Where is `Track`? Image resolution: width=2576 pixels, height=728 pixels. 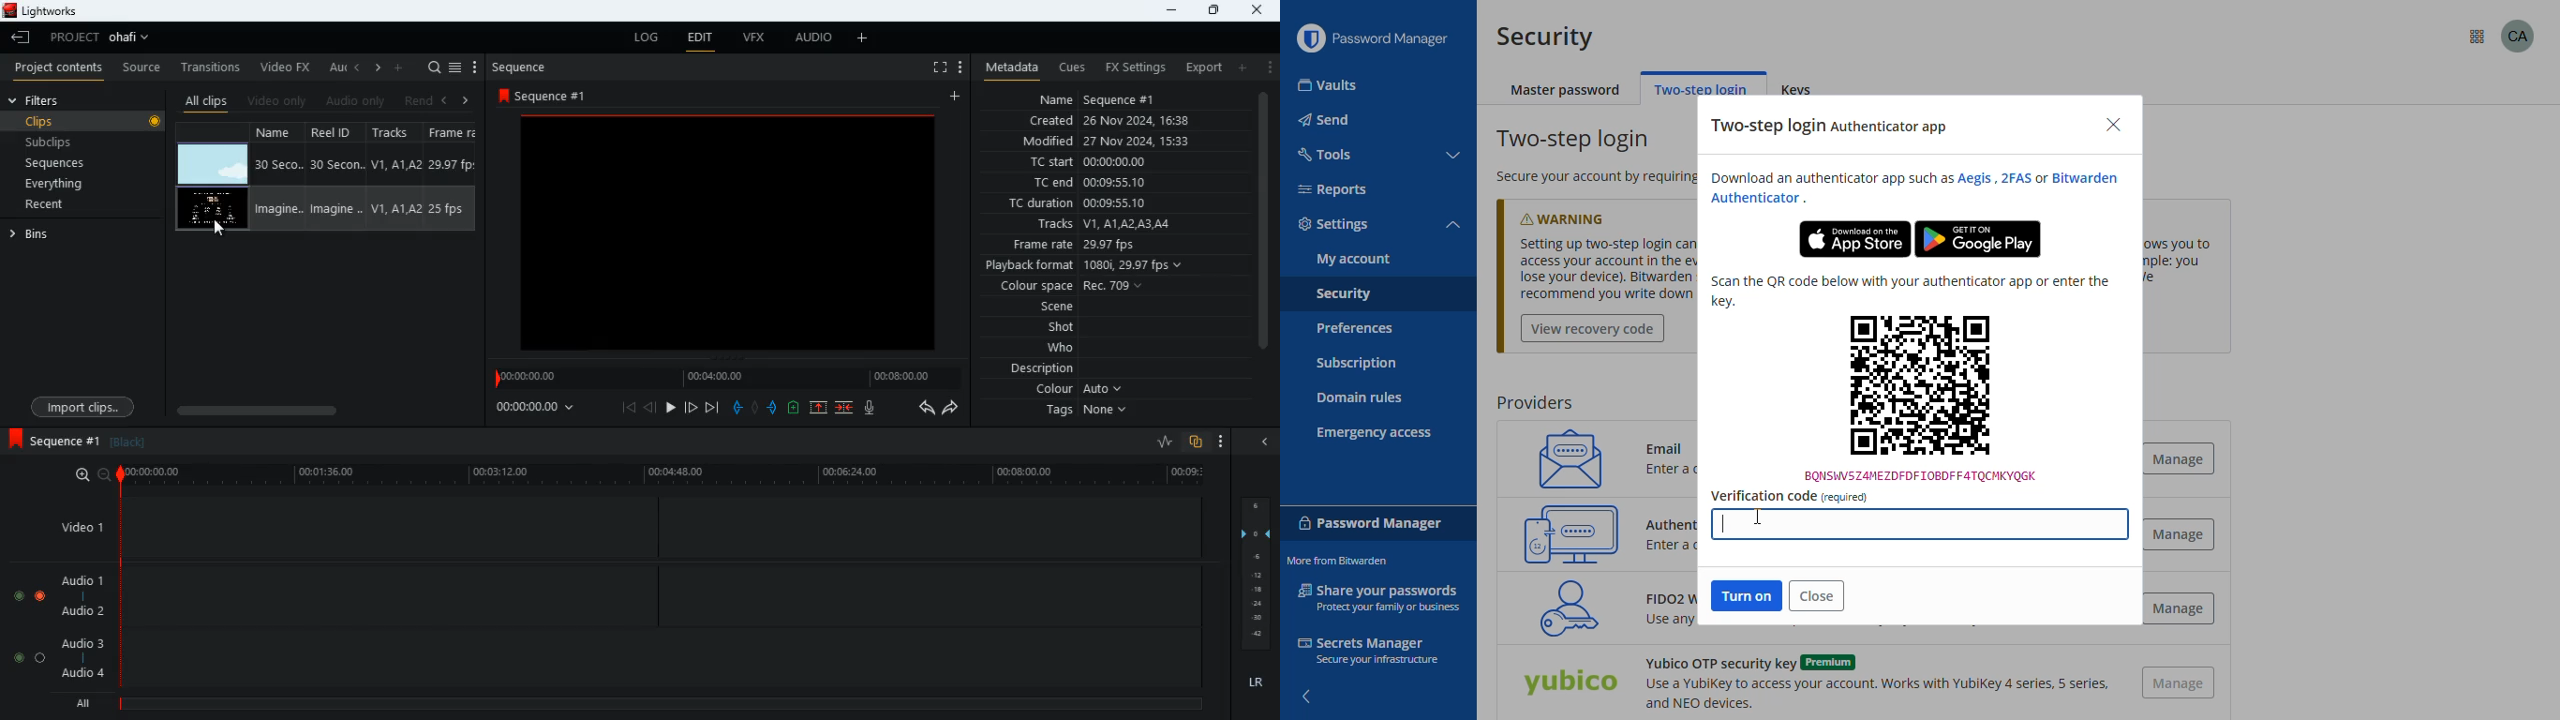 Track is located at coordinates (398, 164).